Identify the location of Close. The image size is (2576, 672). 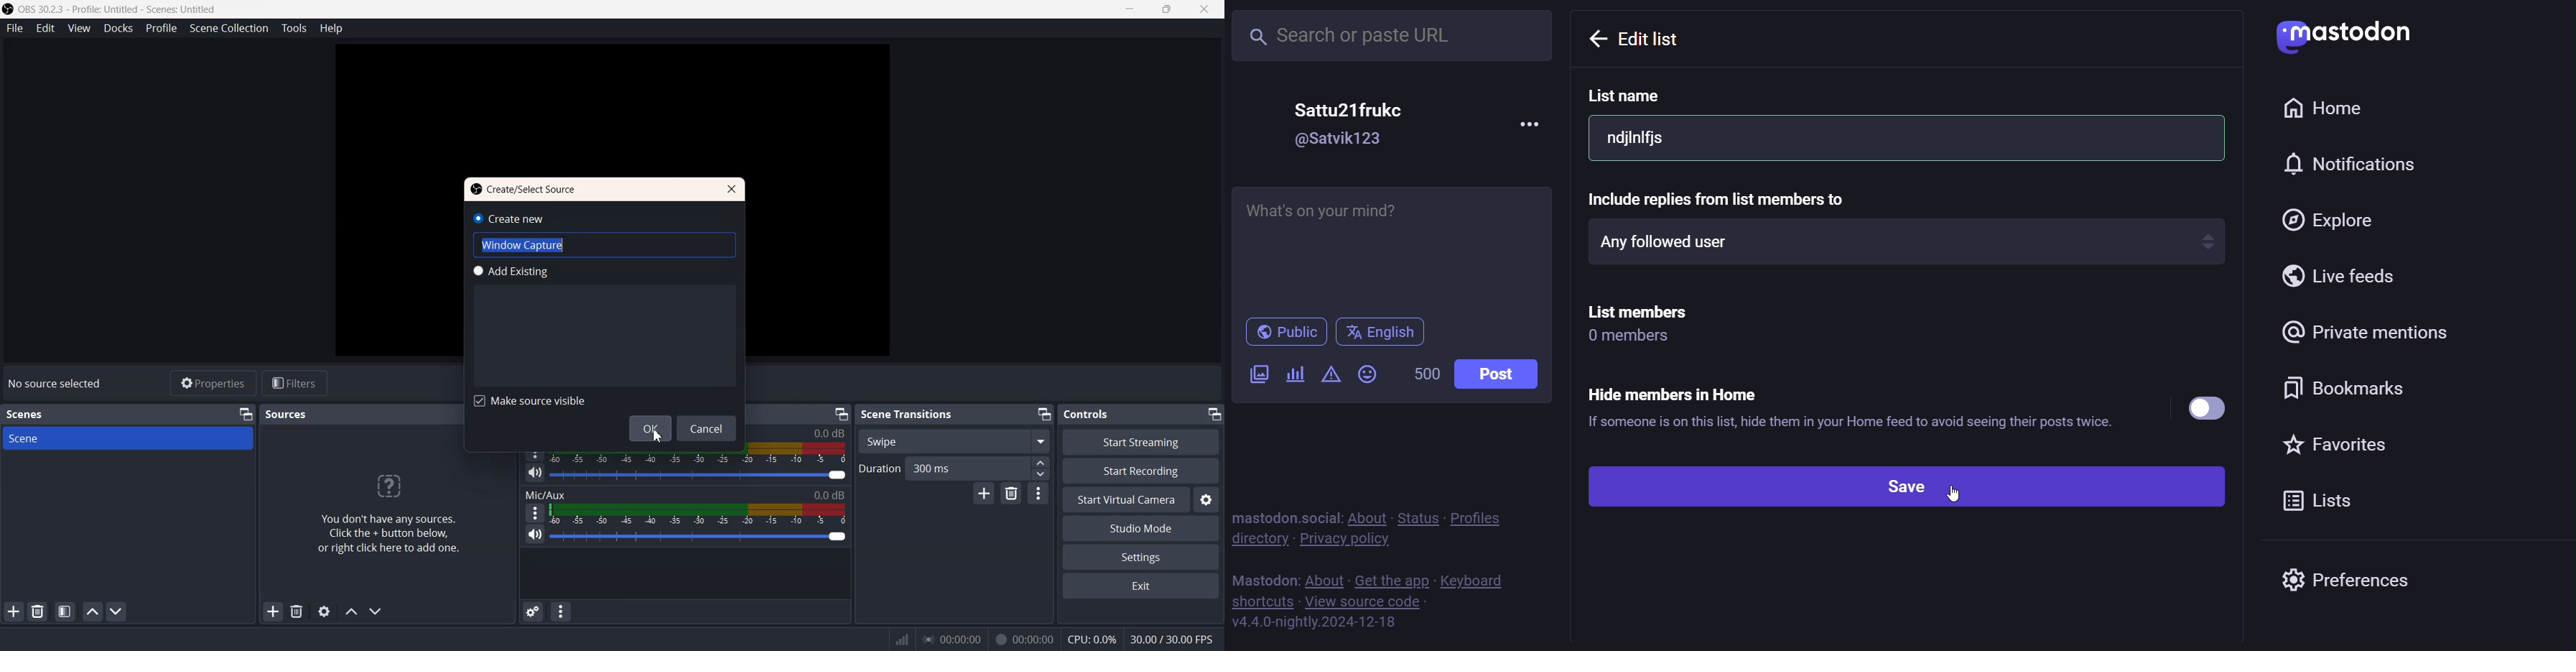
(1206, 10).